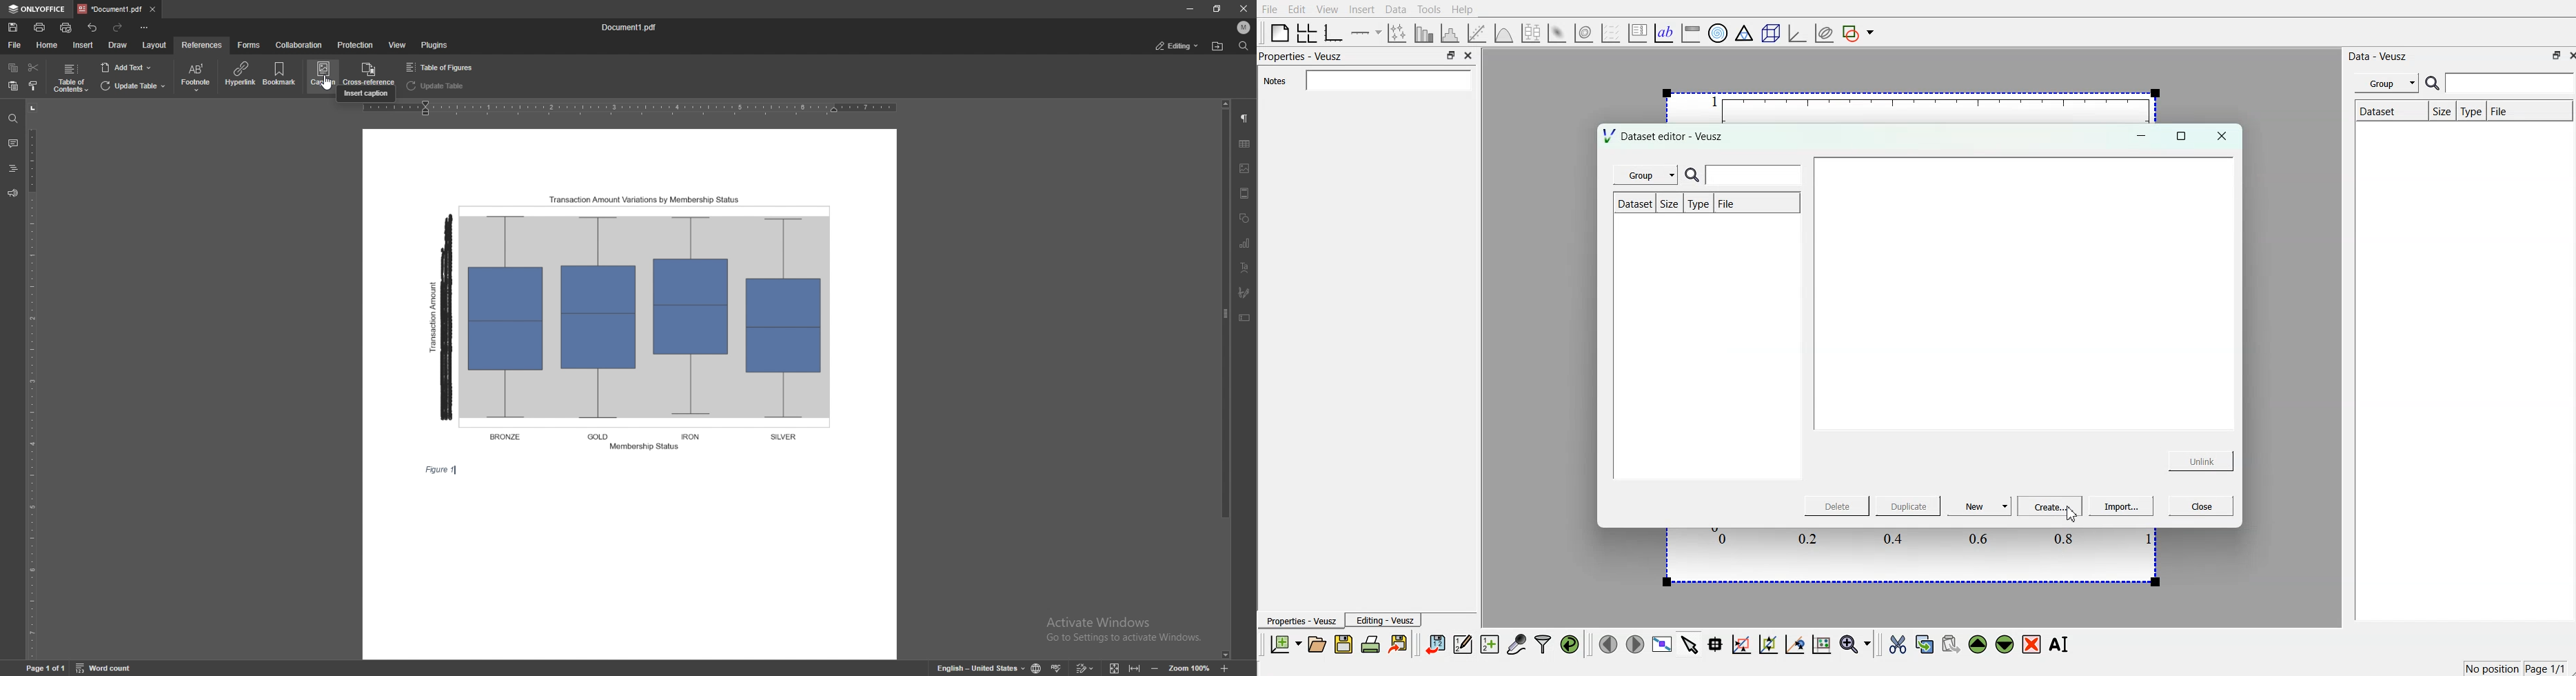  What do you see at coordinates (368, 72) in the screenshot?
I see `cross references` at bounding box center [368, 72].